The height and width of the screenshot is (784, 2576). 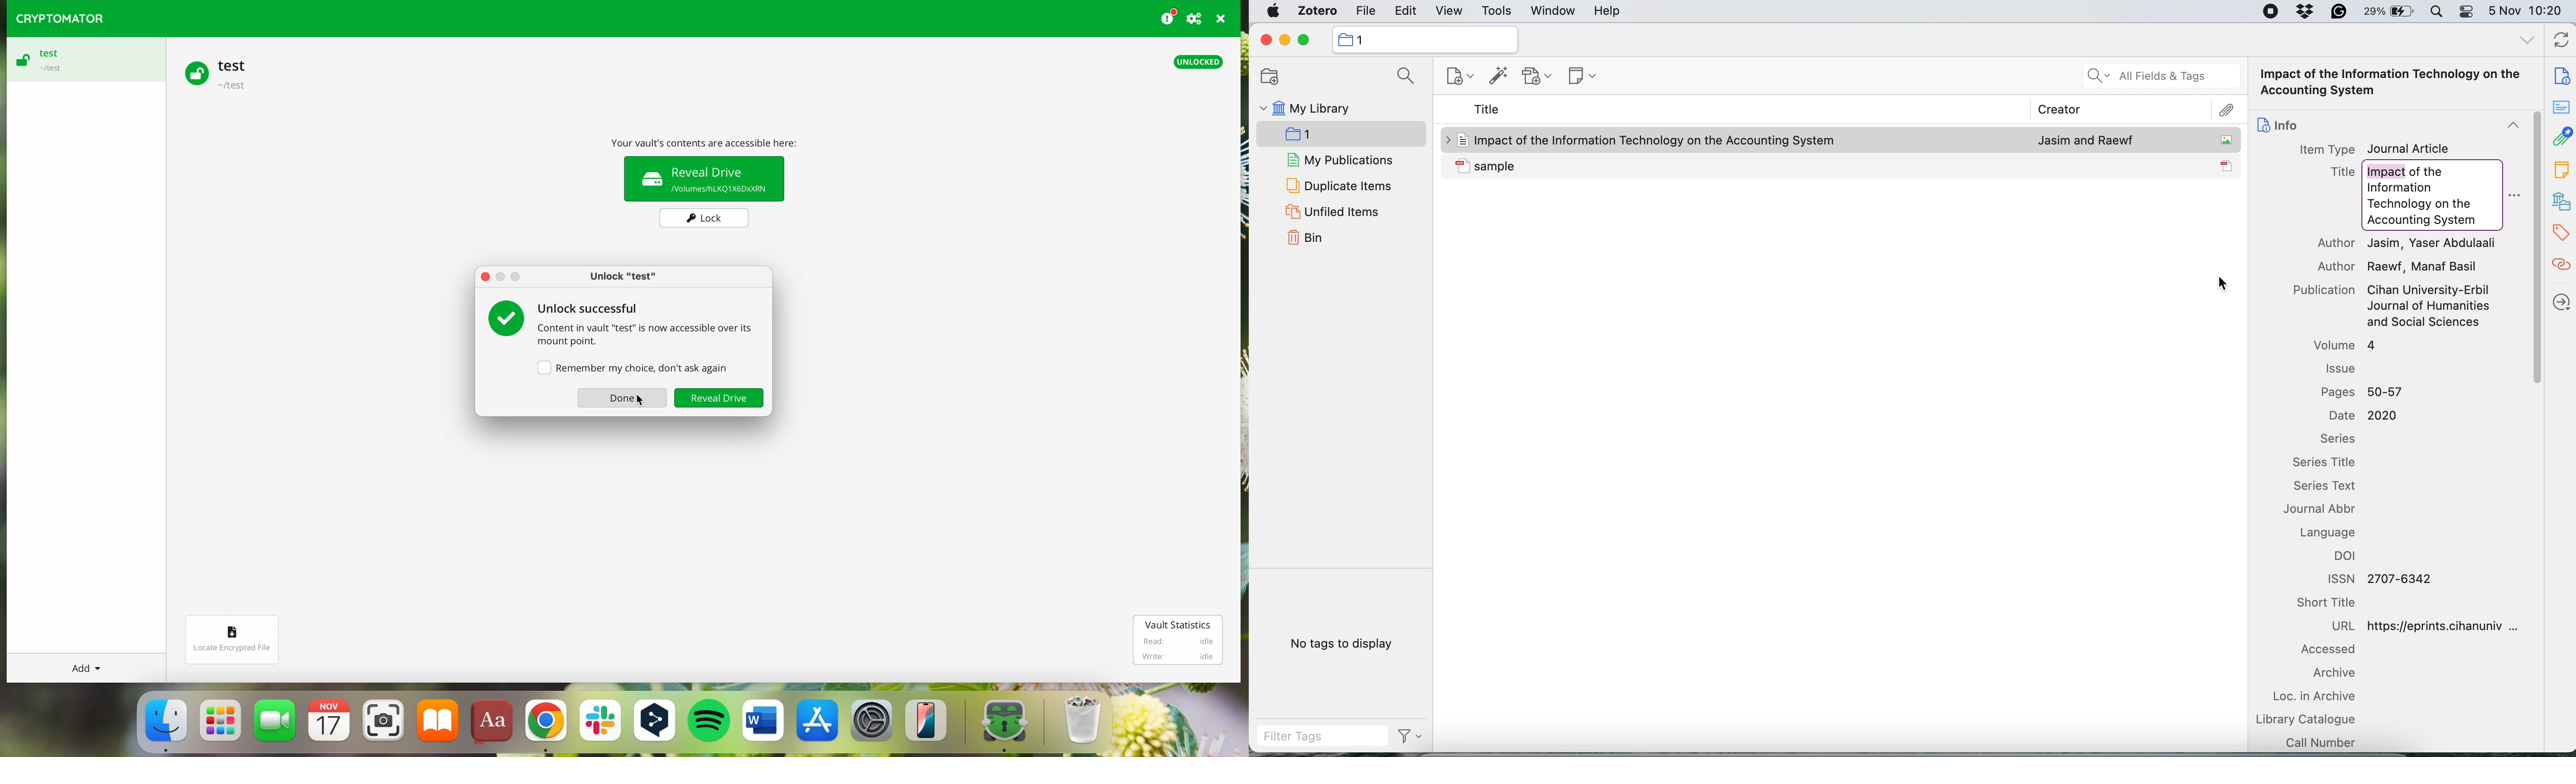 What do you see at coordinates (1462, 140) in the screenshot?
I see `icon` at bounding box center [1462, 140].